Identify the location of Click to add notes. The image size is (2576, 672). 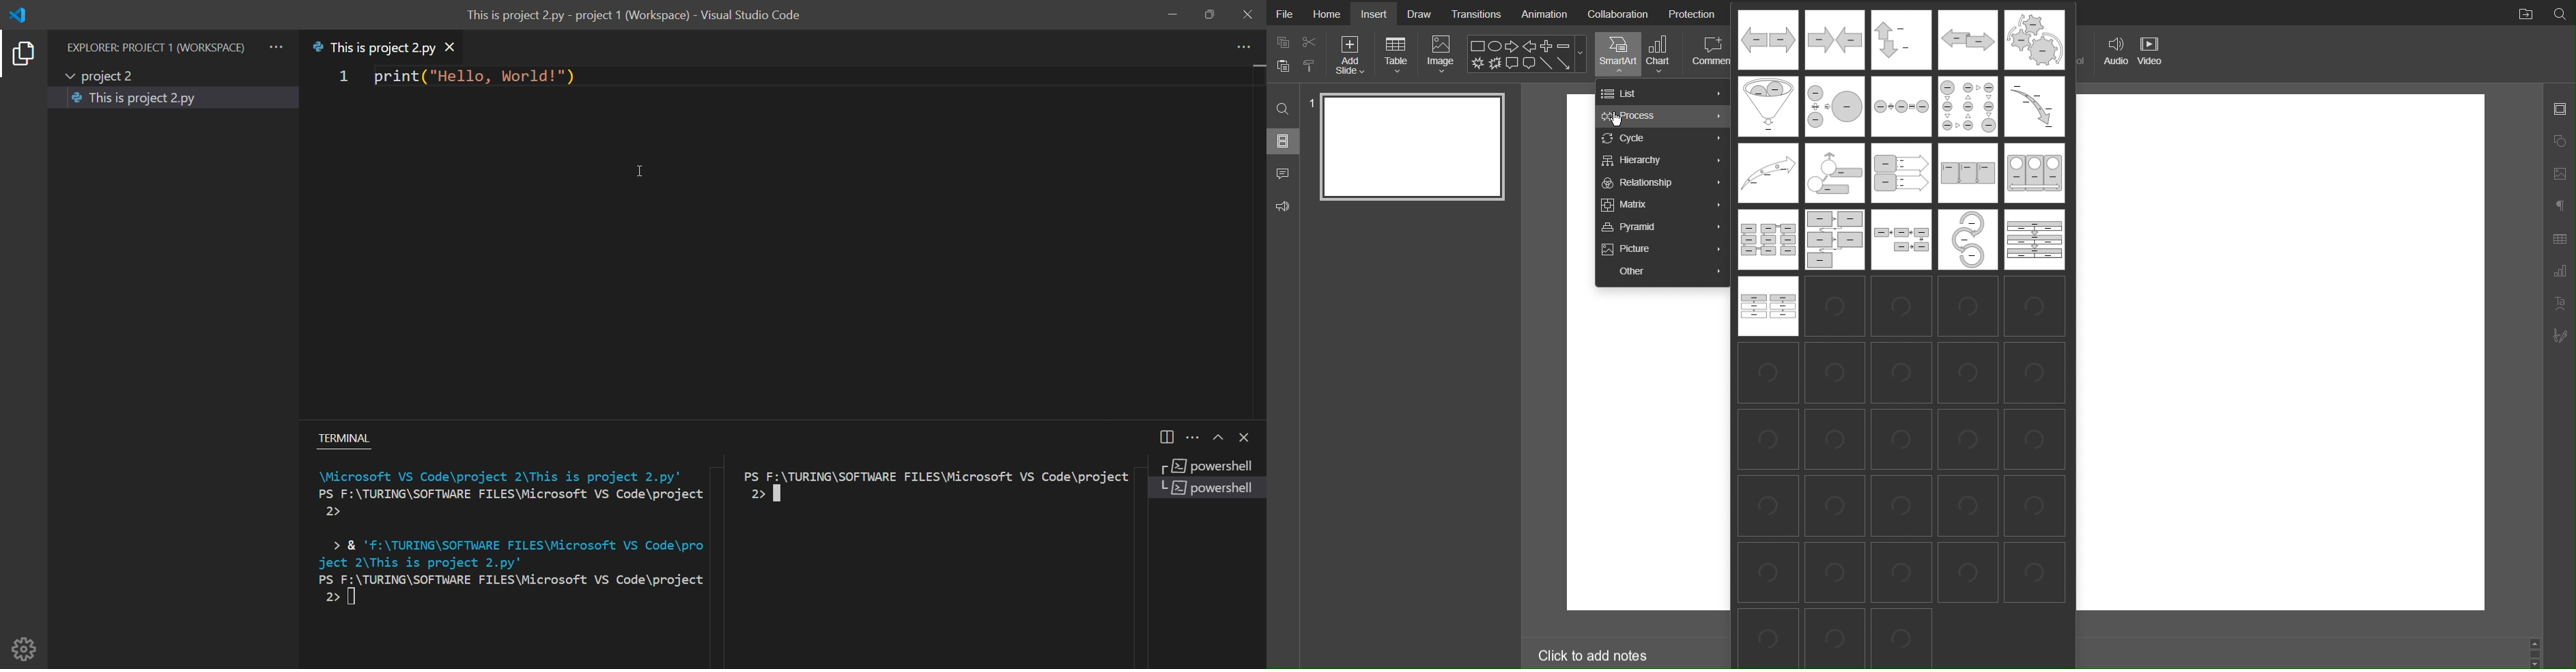
(1594, 654).